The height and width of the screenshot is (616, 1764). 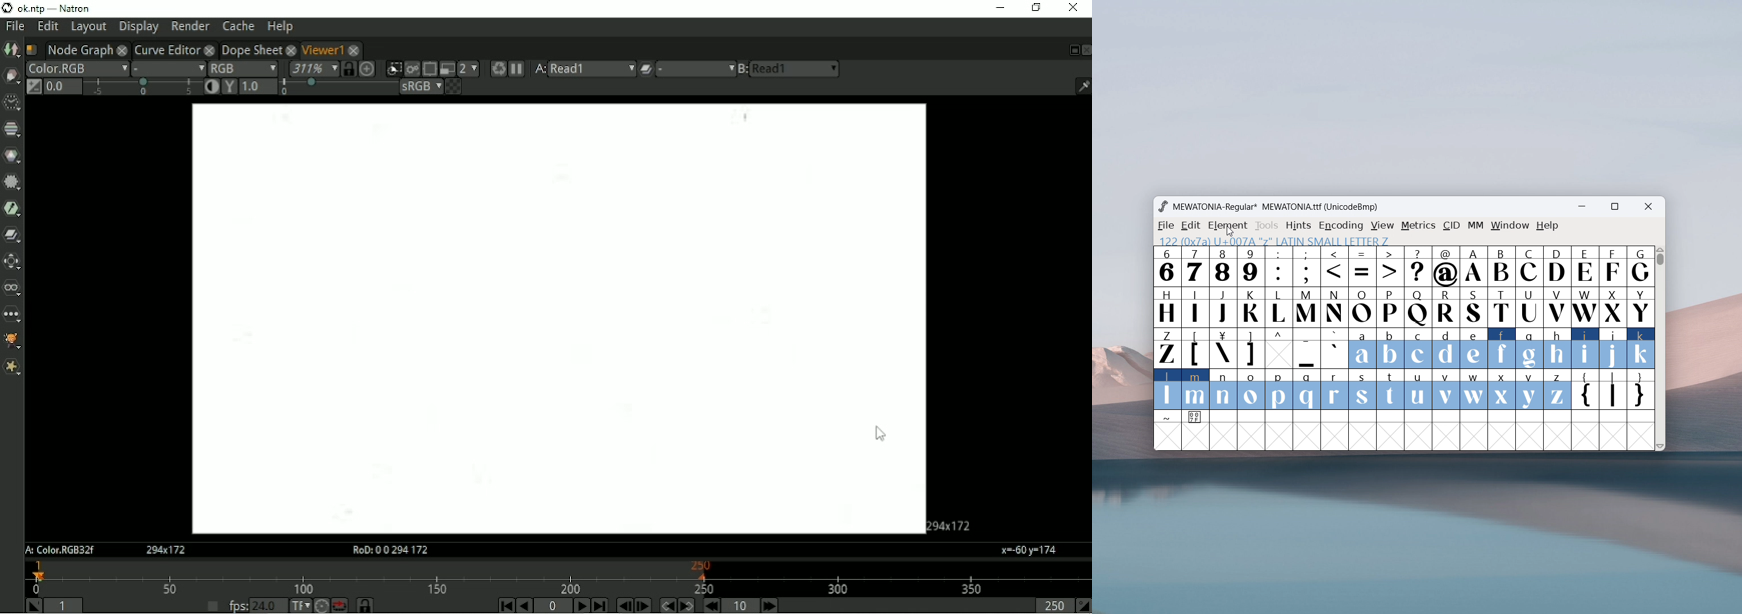 I want to click on view, so click(x=1383, y=226).